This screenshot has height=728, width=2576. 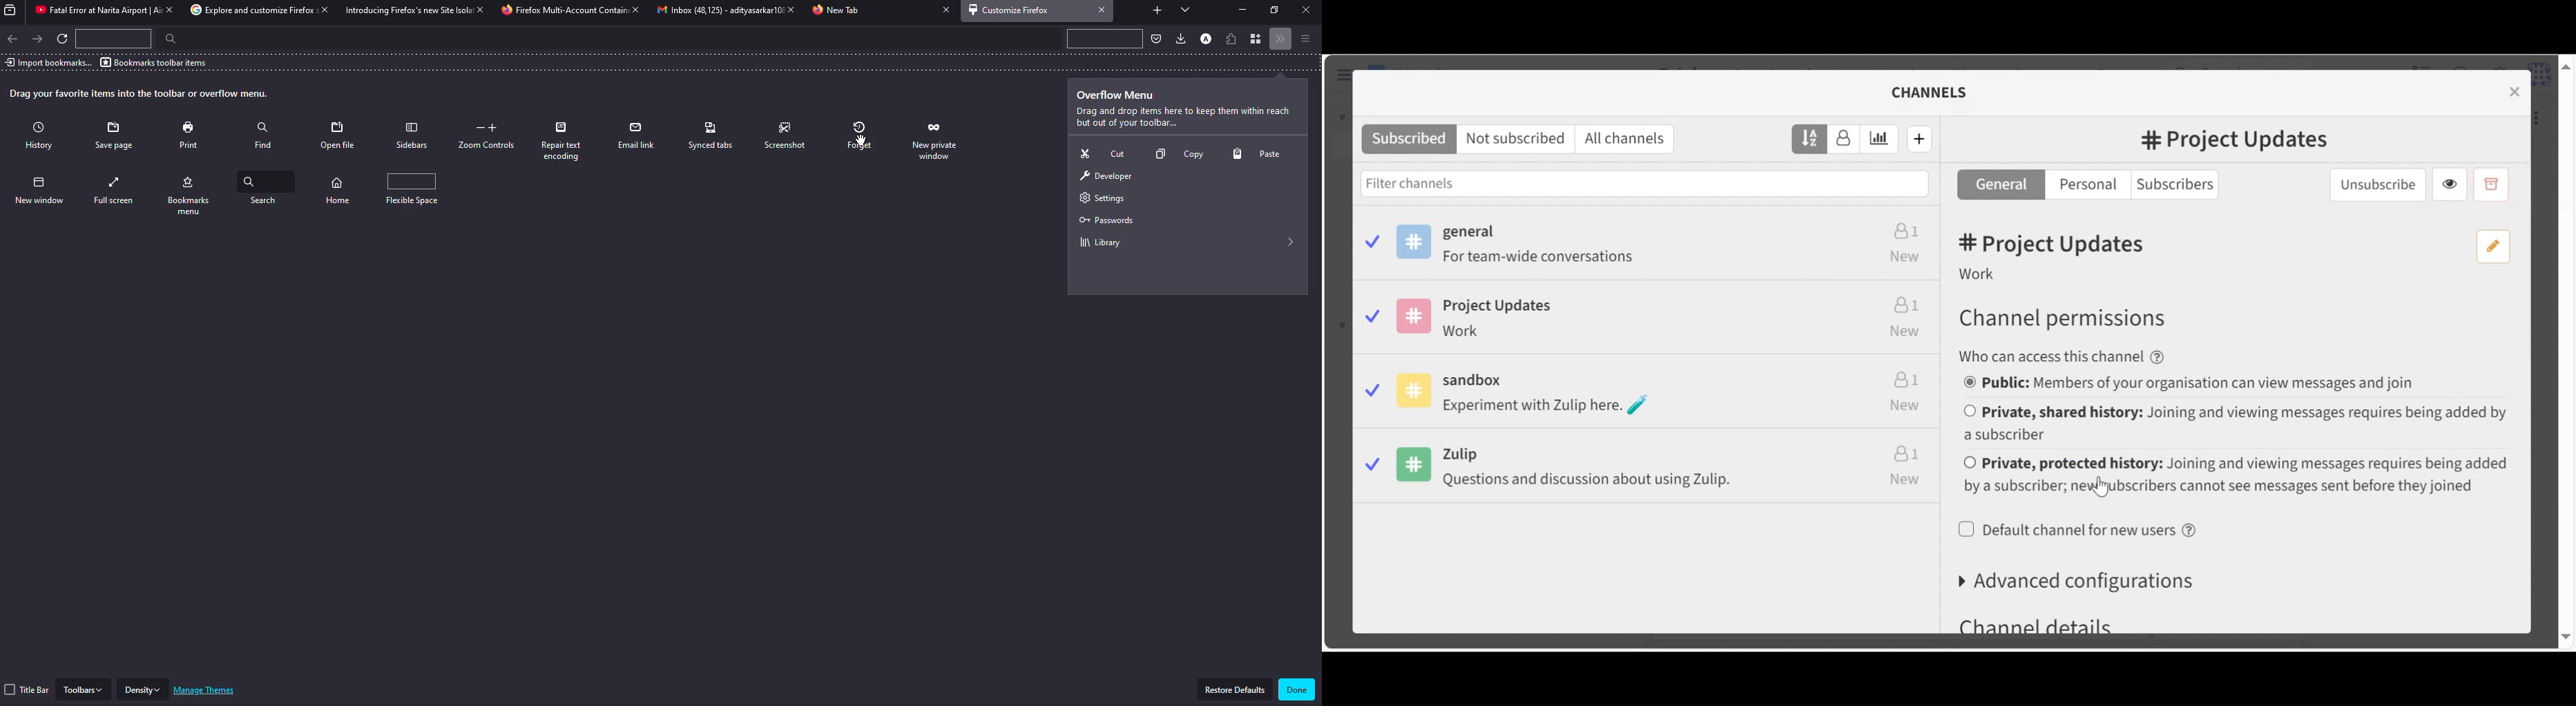 What do you see at coordinates (1012, 10) in the screenshot?
I see `customize` at bounding box center [1012, 10].